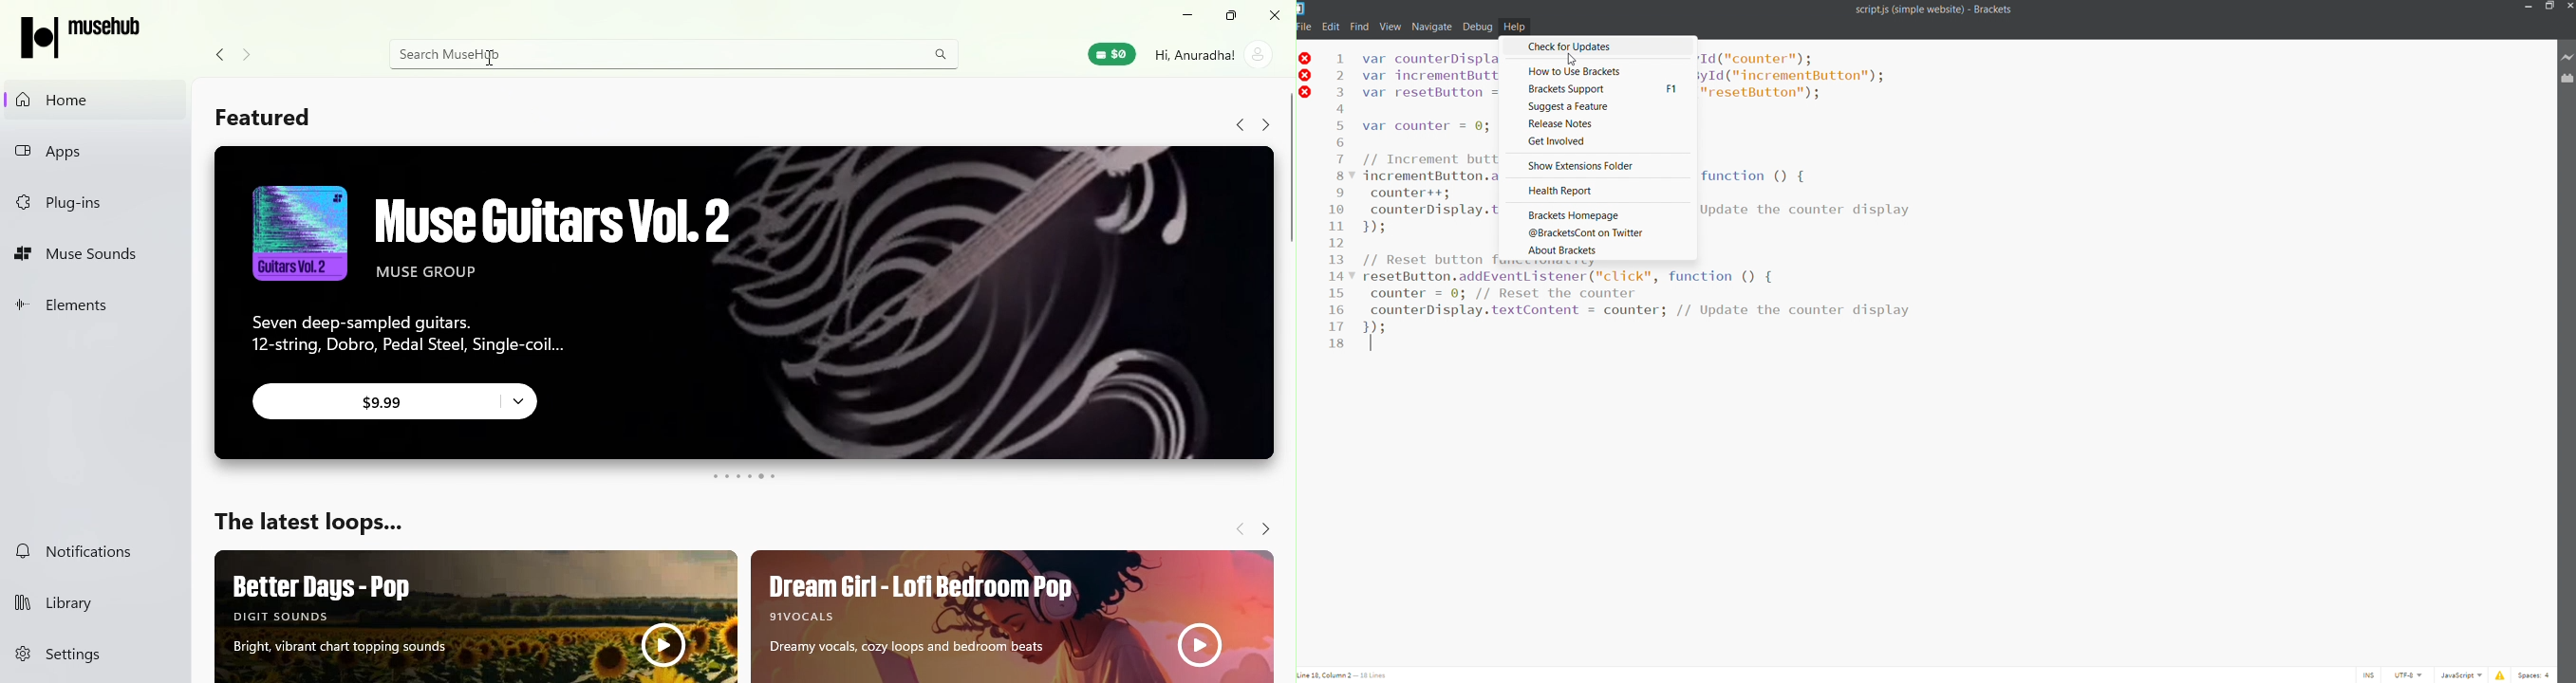 Image resolution: width=2576 pixels, height=700 pixels. I want to click on help, so click(1514, 26).